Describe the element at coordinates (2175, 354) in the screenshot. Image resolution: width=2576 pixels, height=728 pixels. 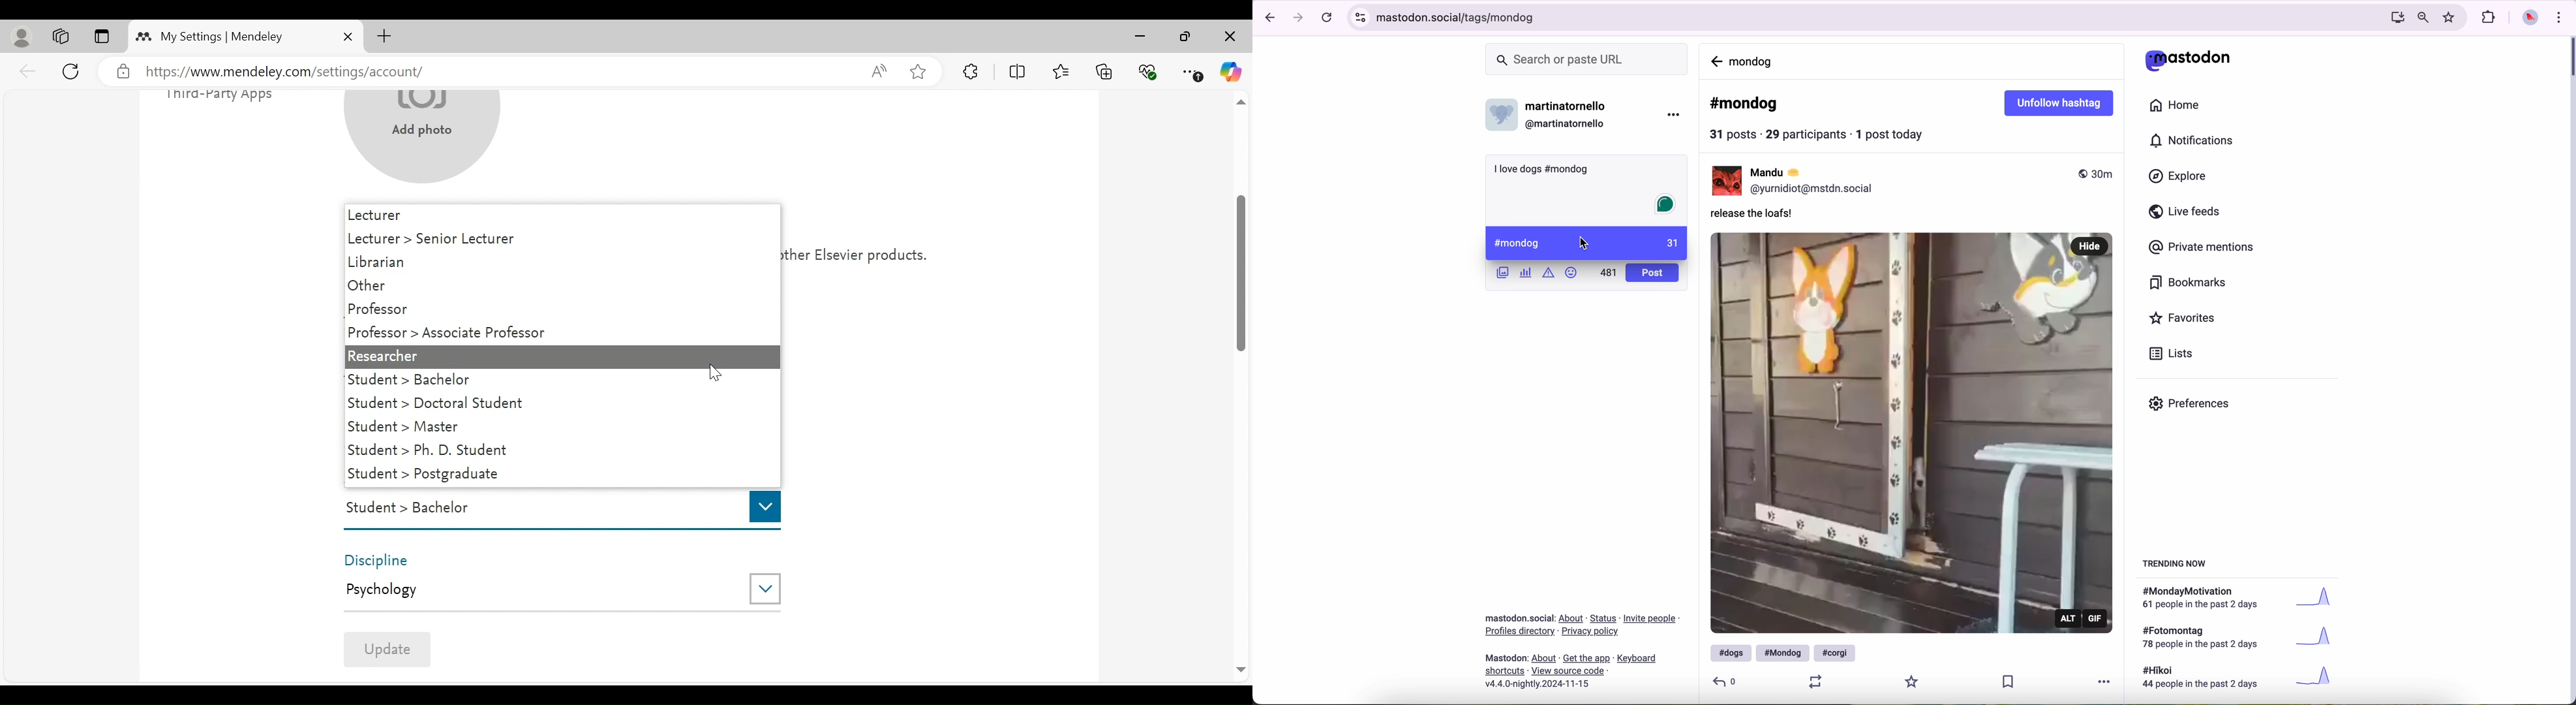
I see `lists` at that location.